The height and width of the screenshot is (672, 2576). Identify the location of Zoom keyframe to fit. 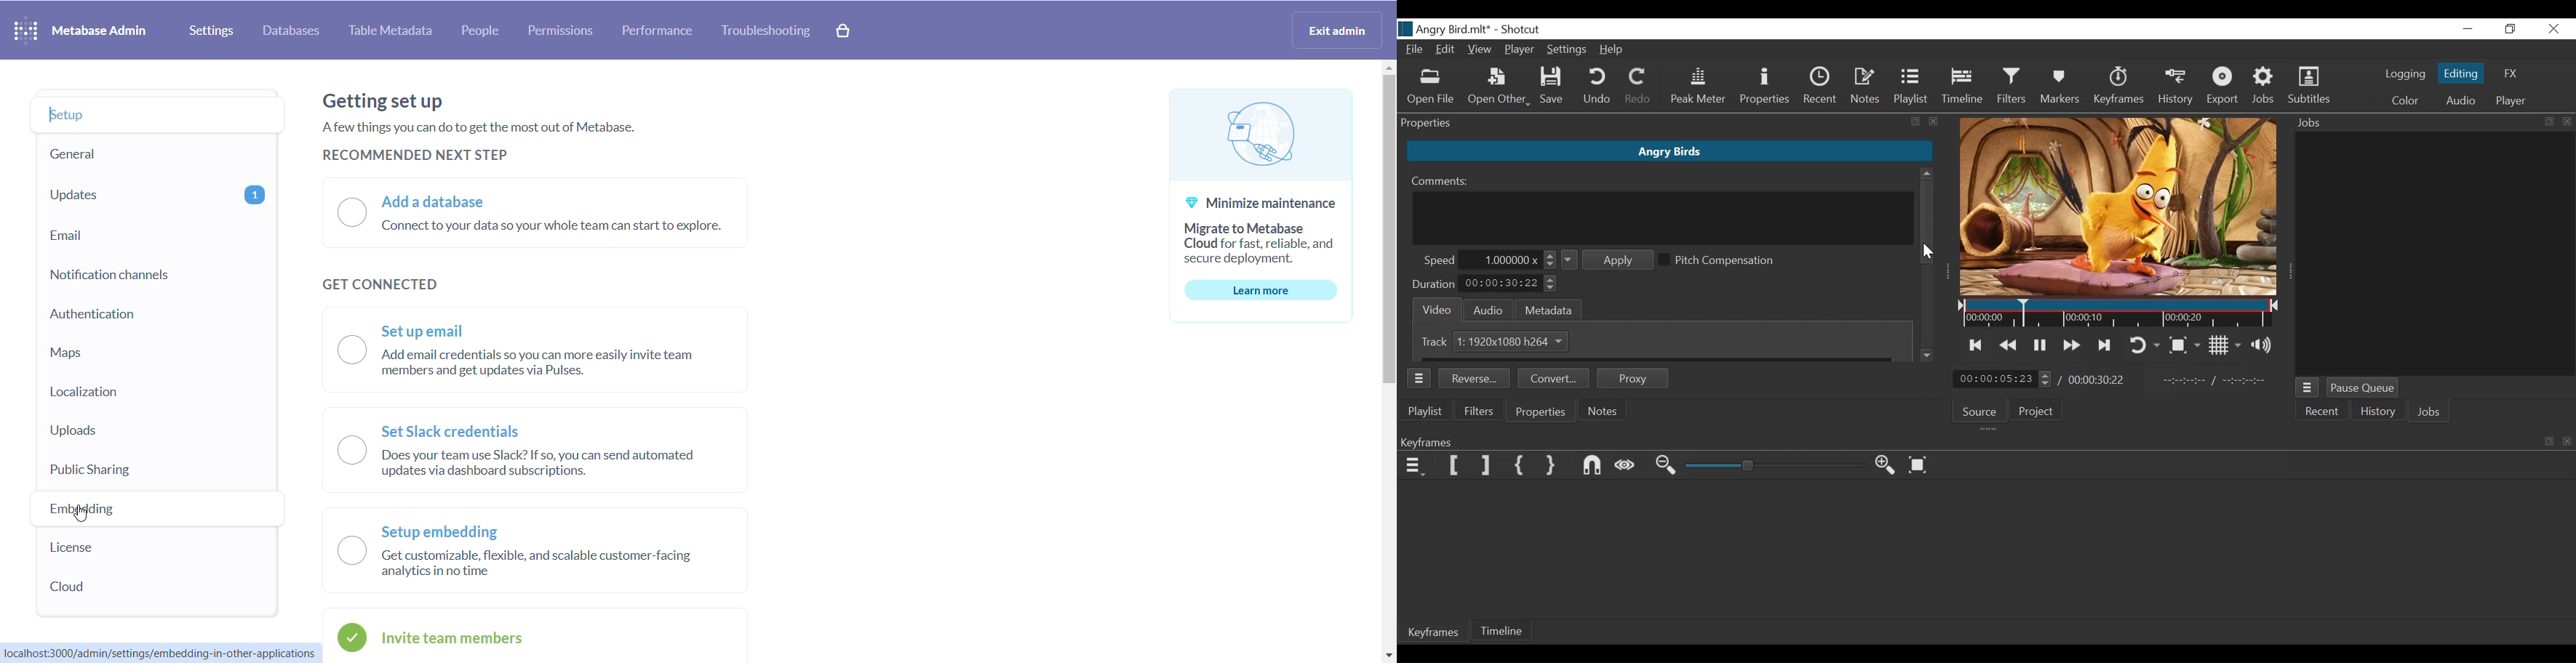
(1919, 465).